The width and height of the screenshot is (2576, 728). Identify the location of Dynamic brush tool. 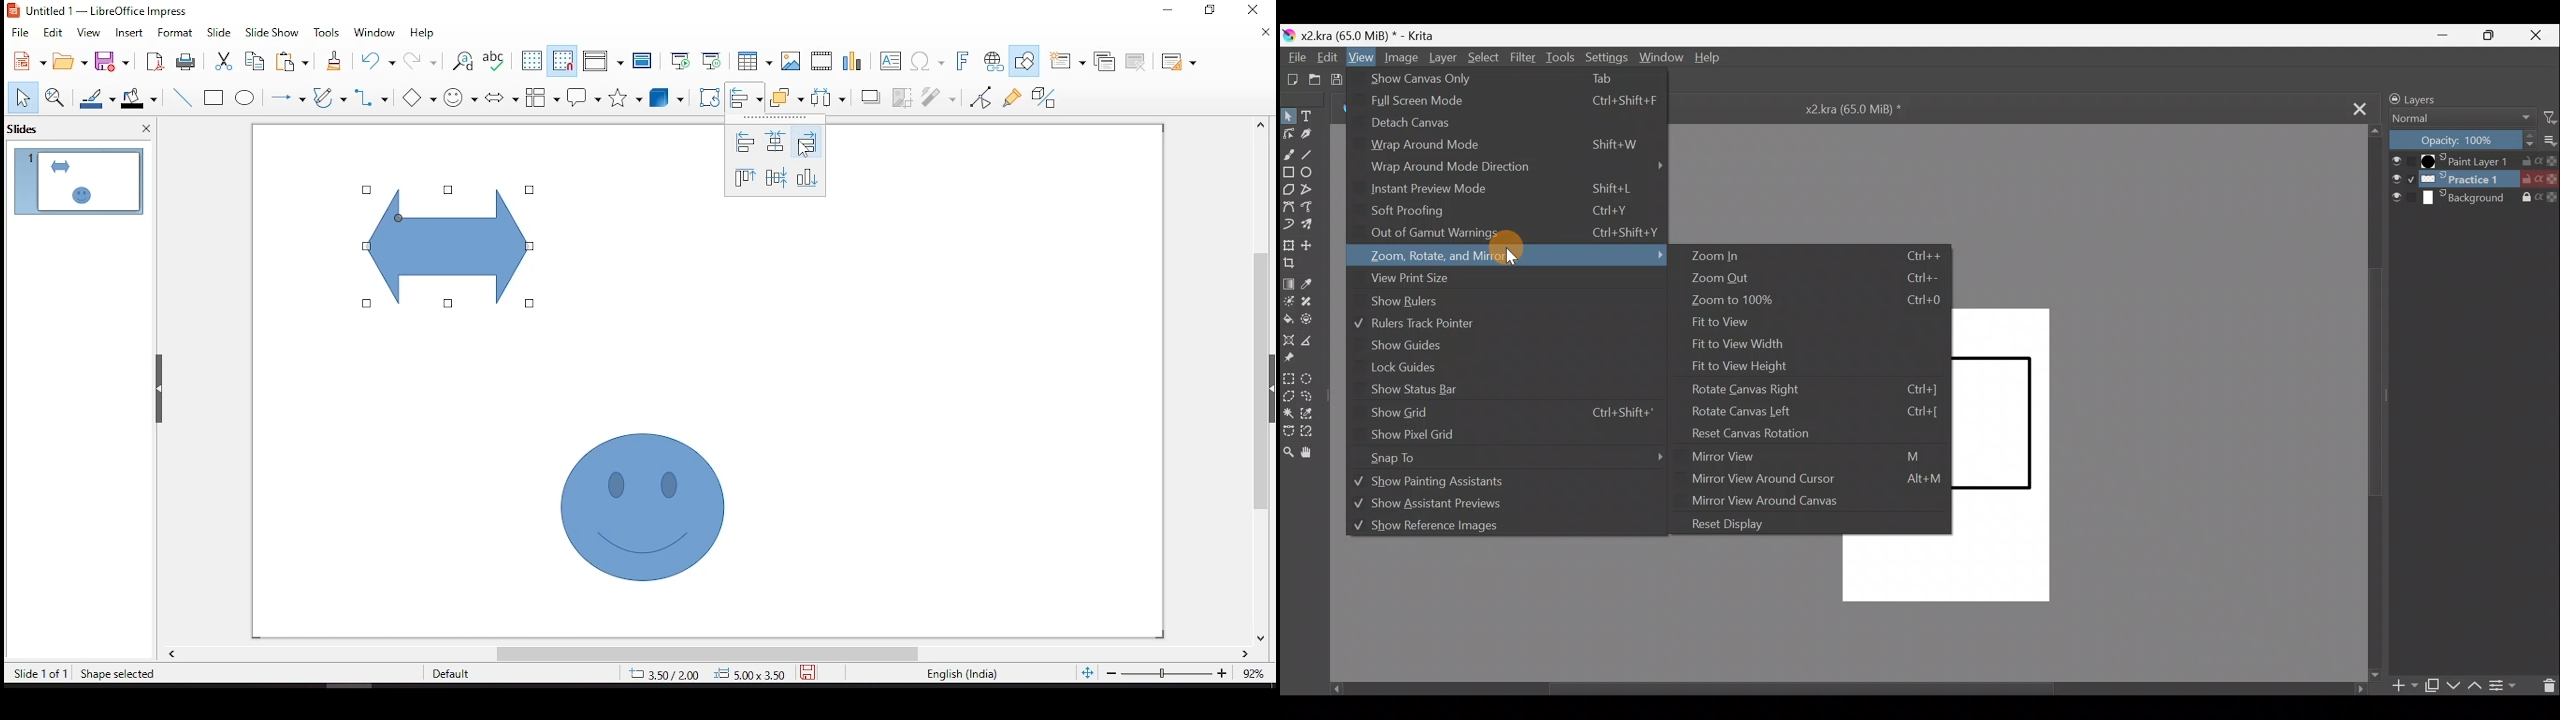
(1291, 224).